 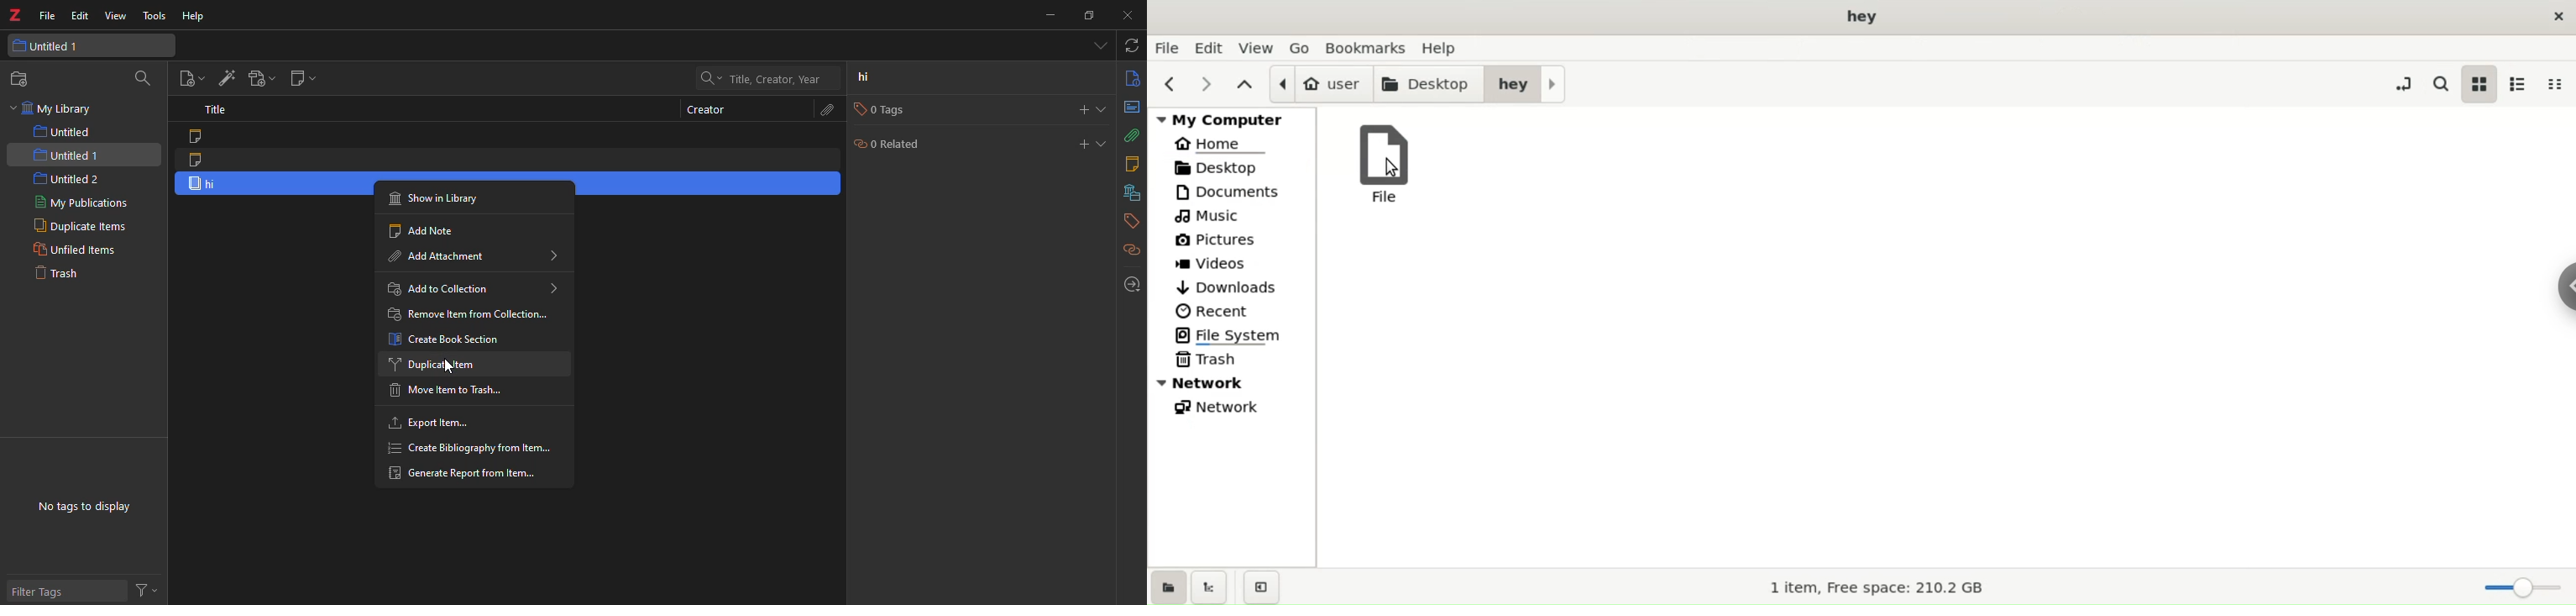 What do you see at coordinates (196, 18) in the screenshot?
I see `help` at bounding box center [196, 18].